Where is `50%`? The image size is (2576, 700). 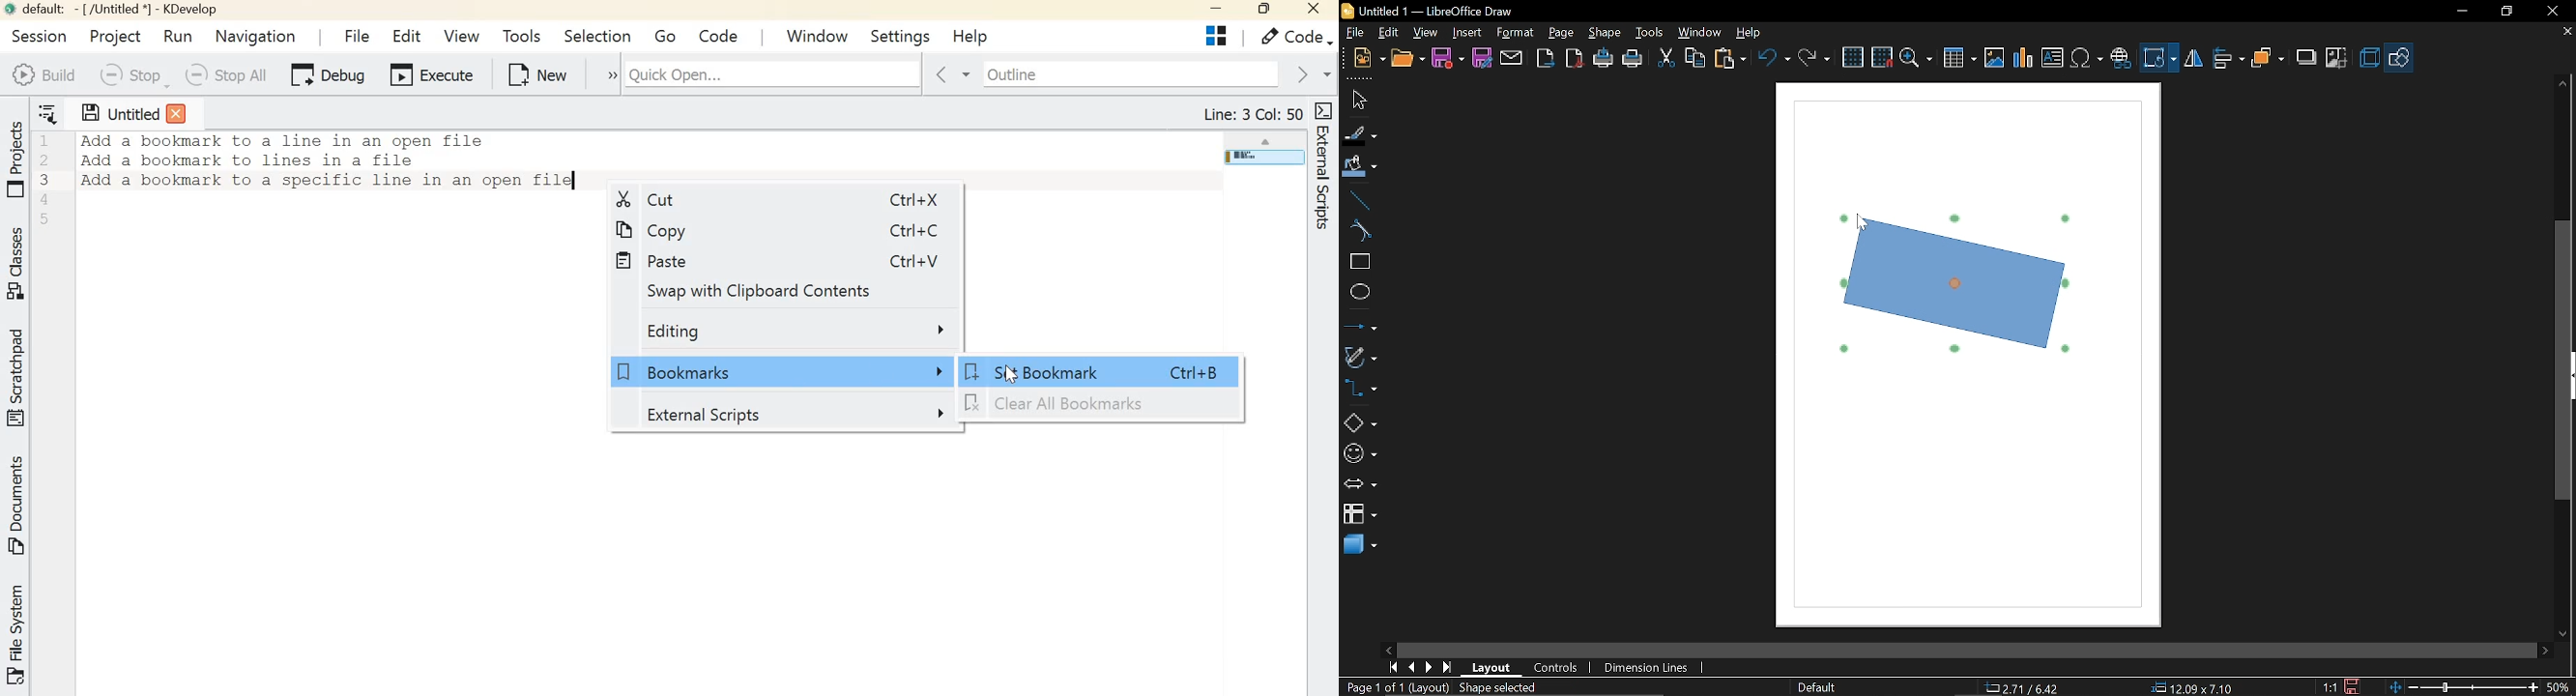 50% is located at coordinates (2559, 685).